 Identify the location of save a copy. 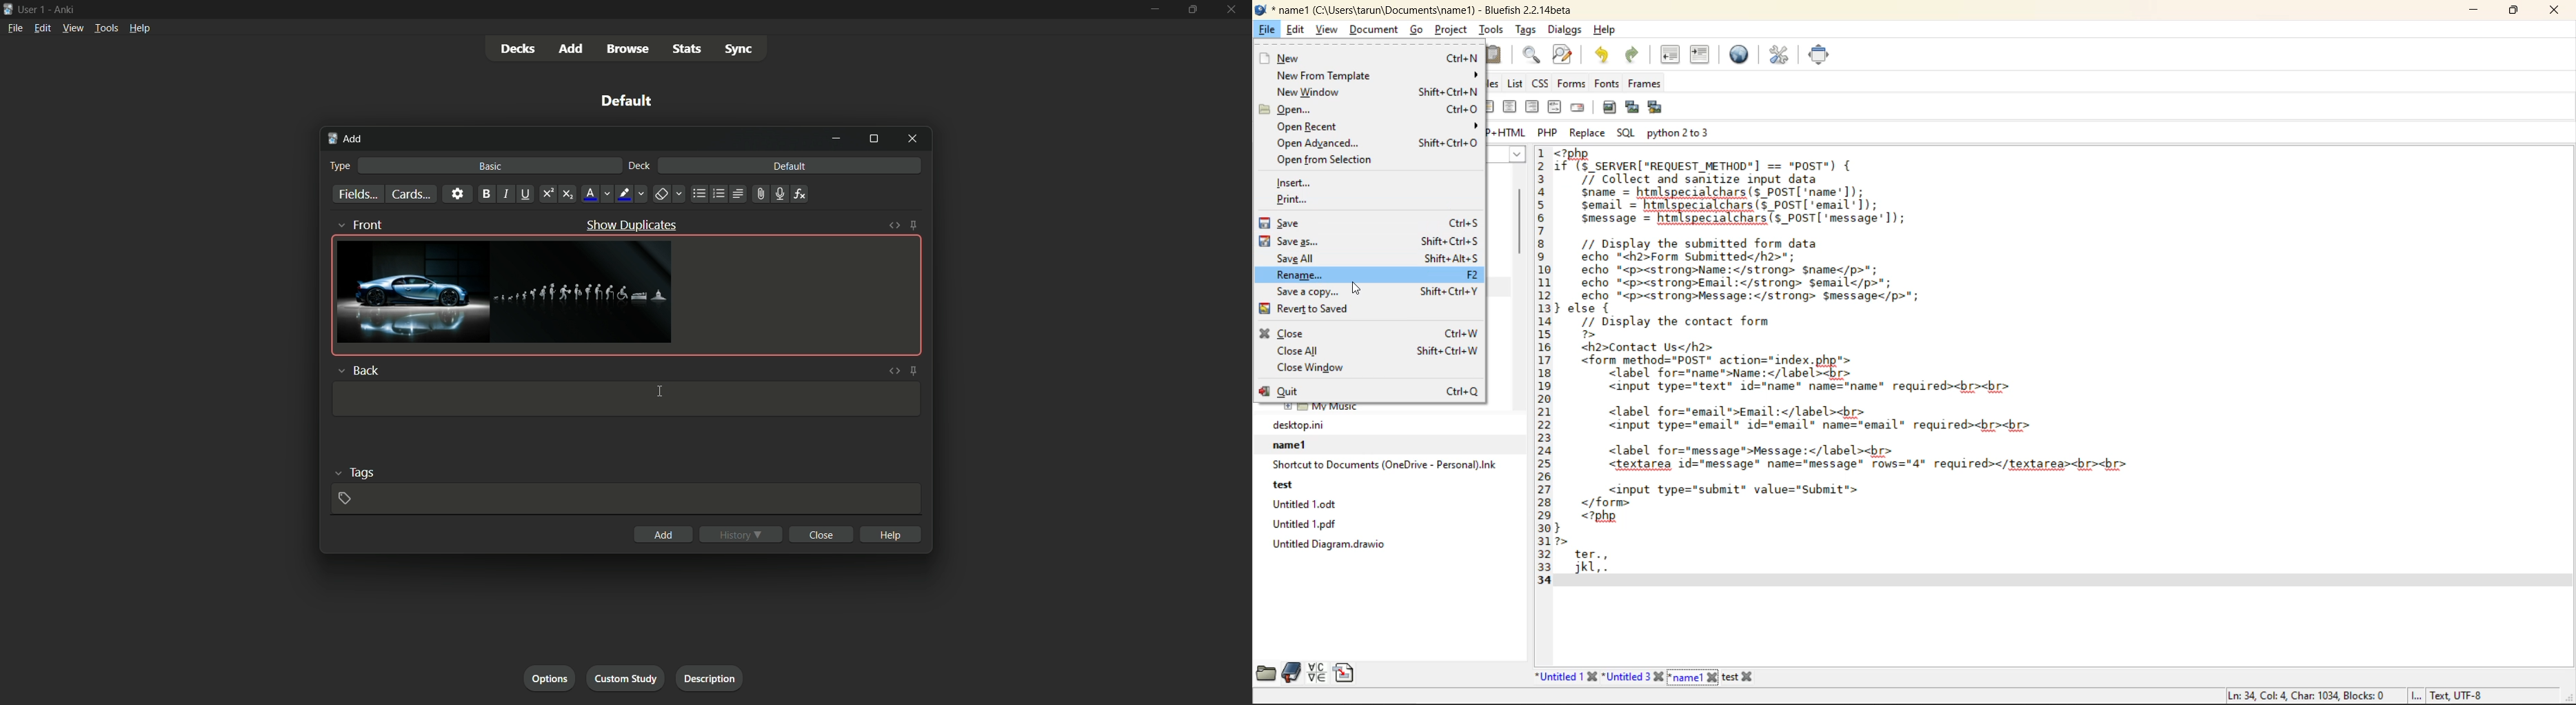
(1373, 292).